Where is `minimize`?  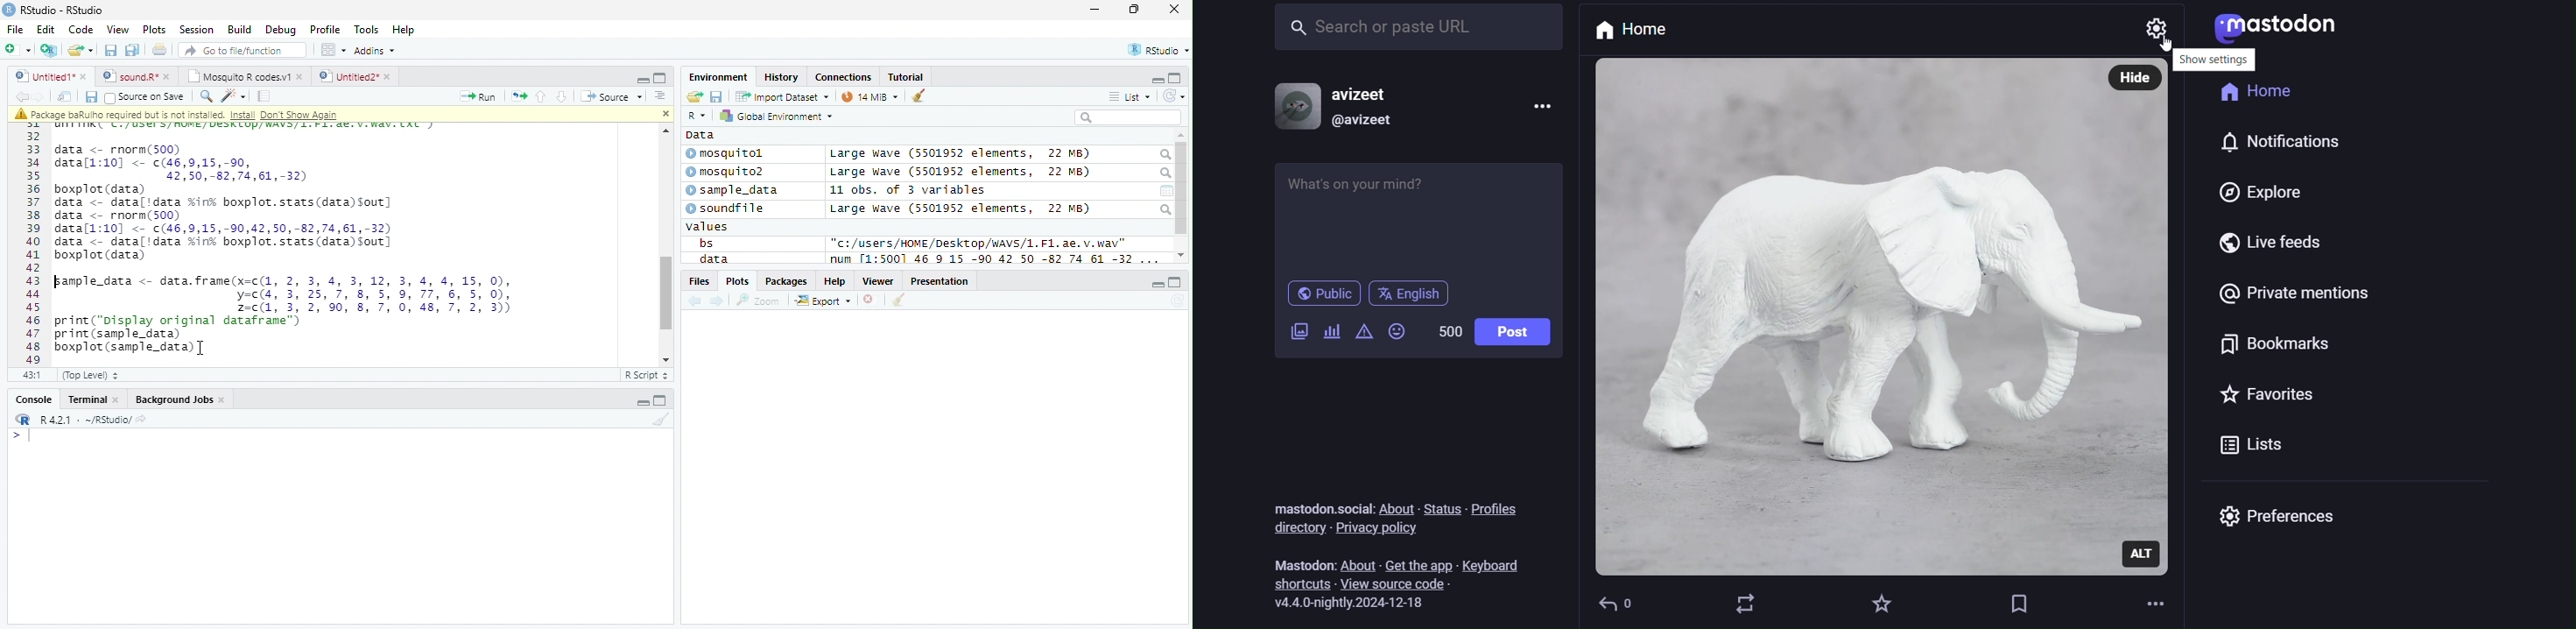 minimize is located at coordinates (643, 79).